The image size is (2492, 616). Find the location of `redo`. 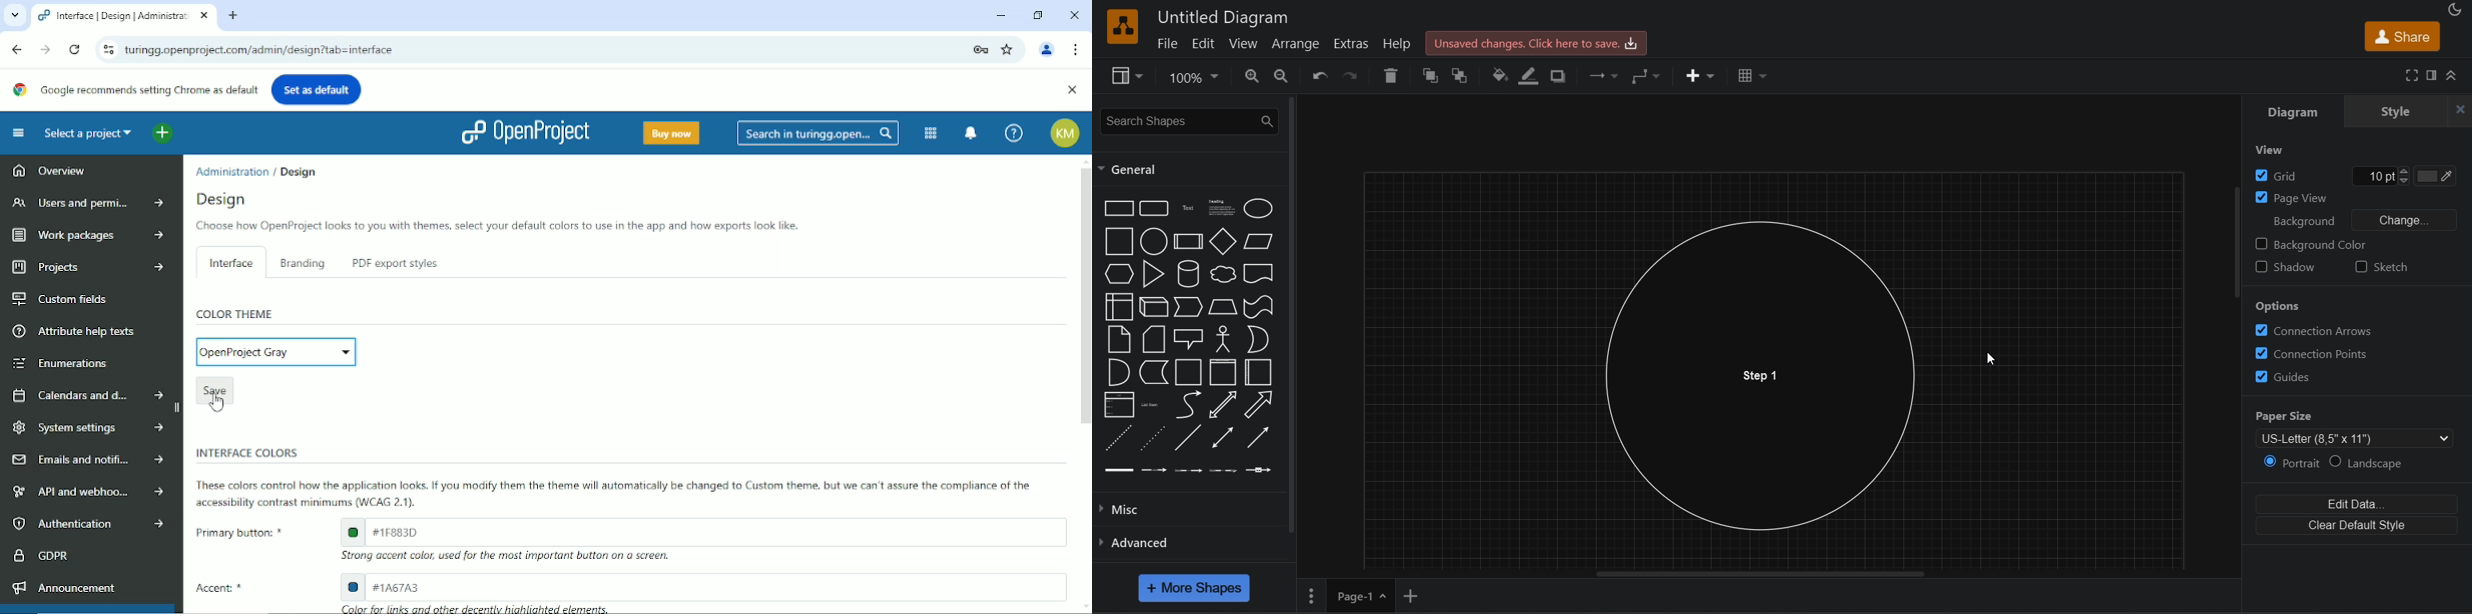

redo is located at coordinates (1395, 75).